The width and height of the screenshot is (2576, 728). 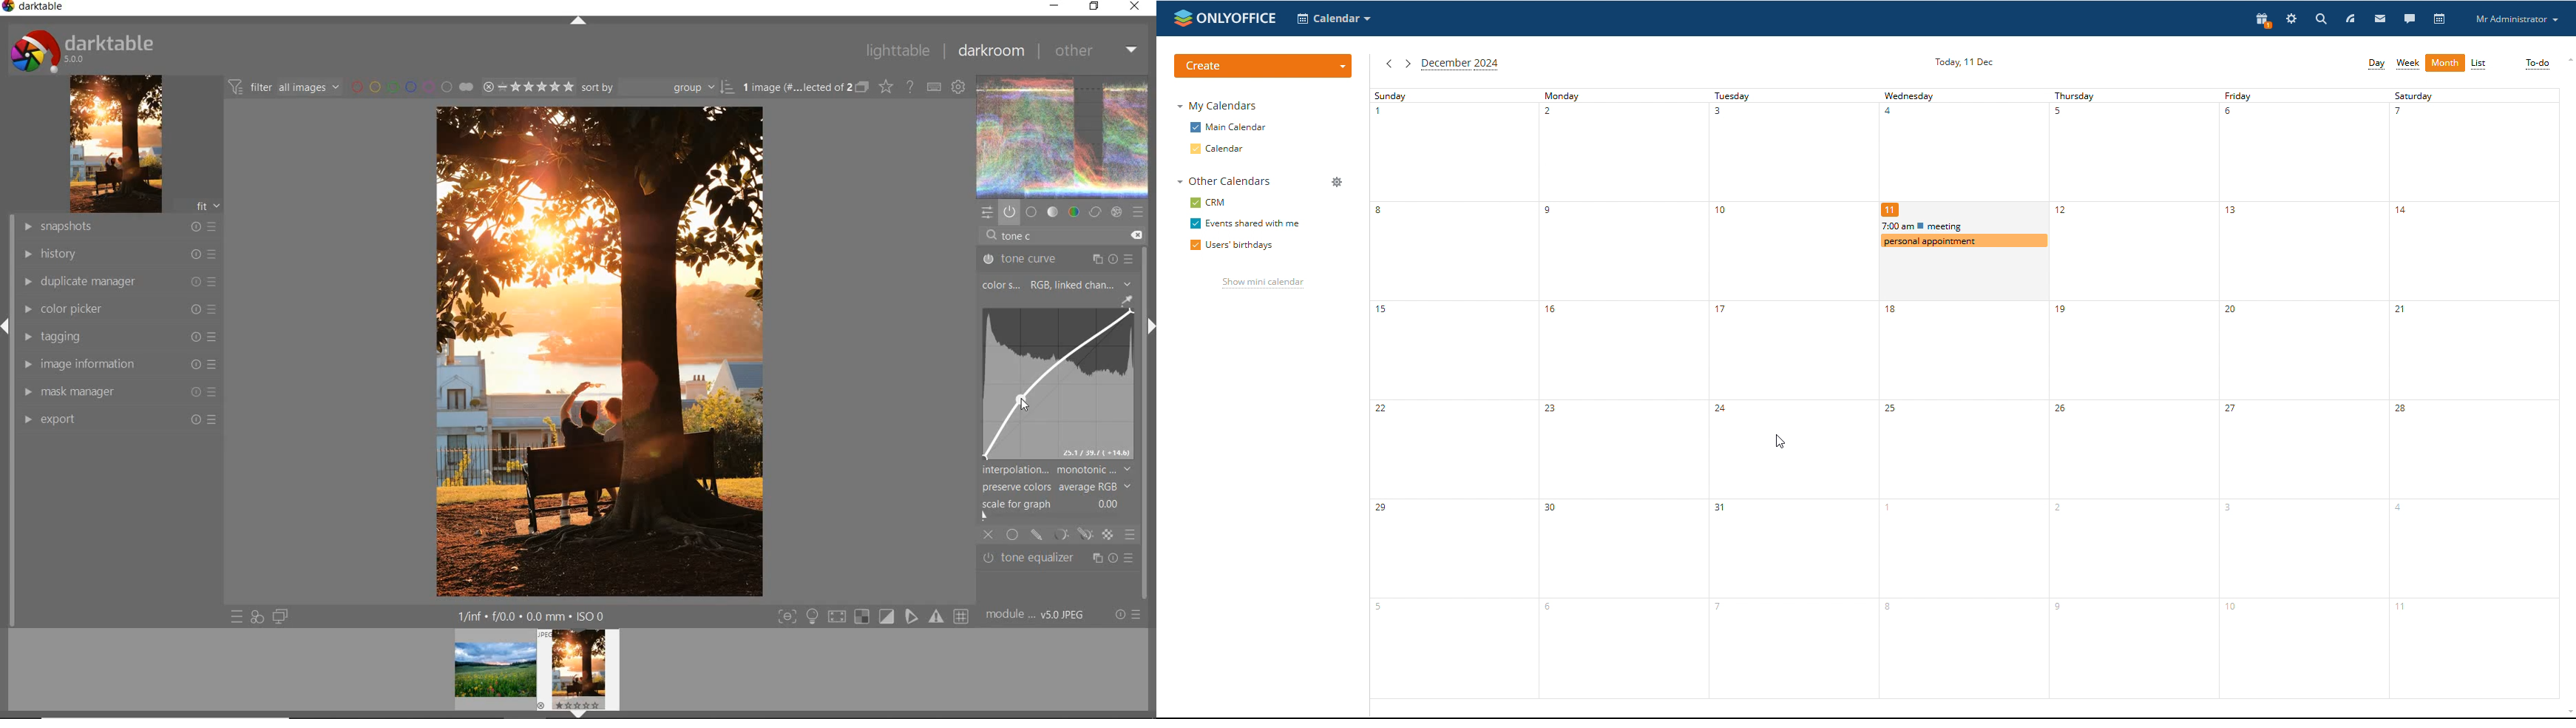 What do you see at coordinates (1056, 558) in the screenshot?
I see `tone equalizer` at bounding box center [1056, 558].